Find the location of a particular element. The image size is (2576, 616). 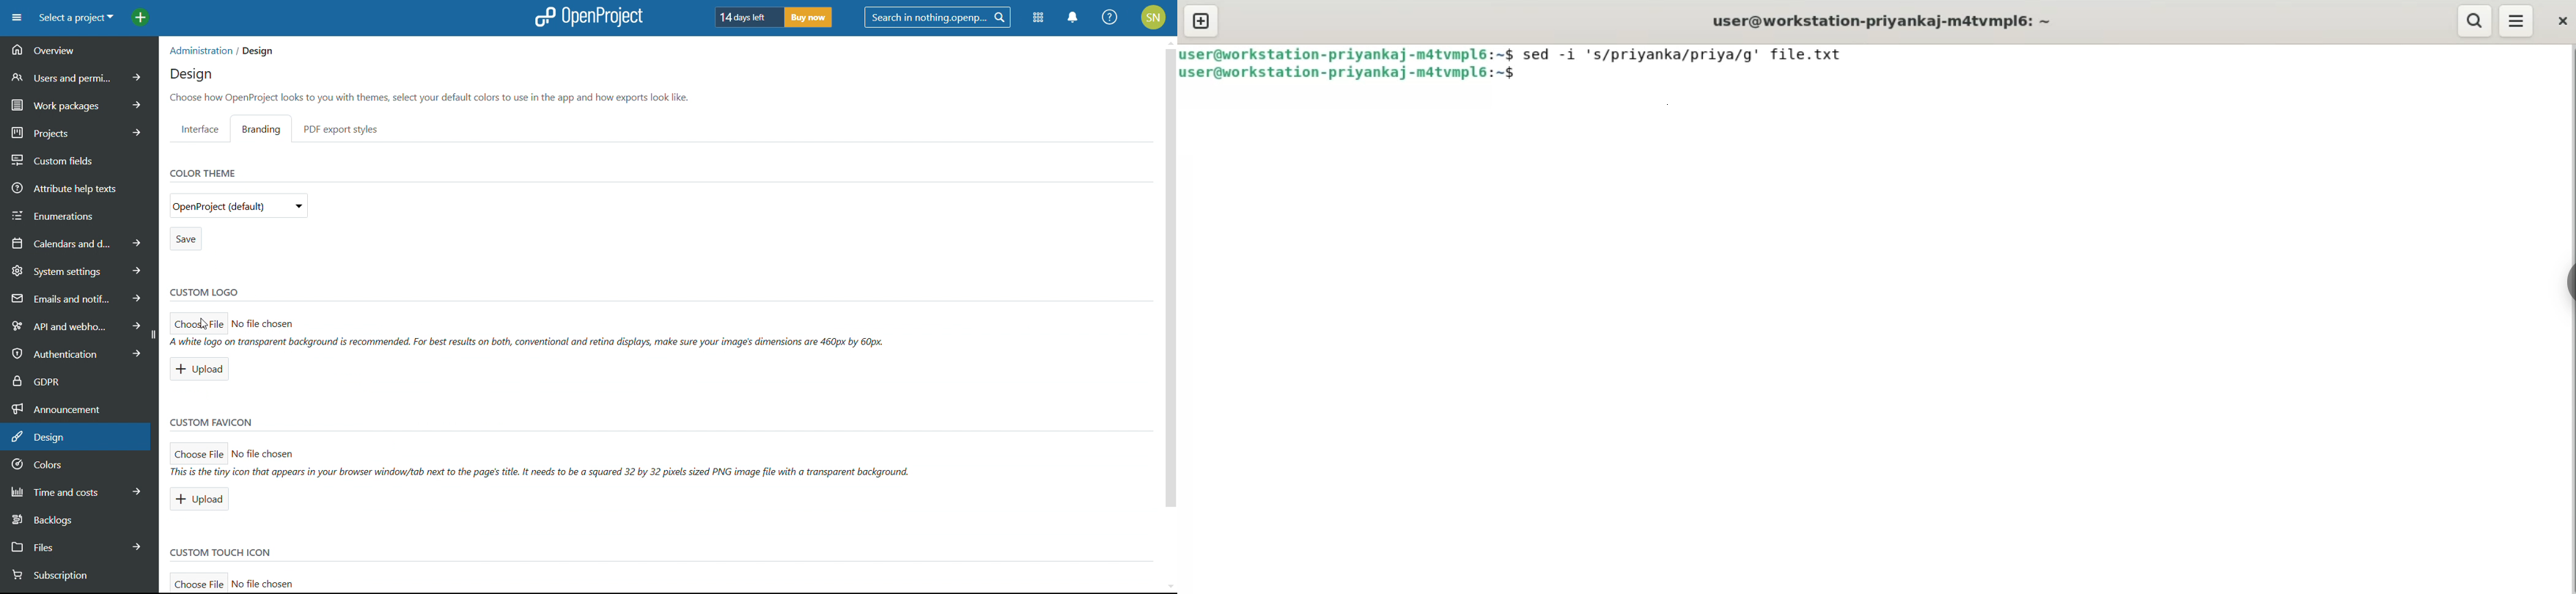

pdf export styles is located at coordinates (341, 129).